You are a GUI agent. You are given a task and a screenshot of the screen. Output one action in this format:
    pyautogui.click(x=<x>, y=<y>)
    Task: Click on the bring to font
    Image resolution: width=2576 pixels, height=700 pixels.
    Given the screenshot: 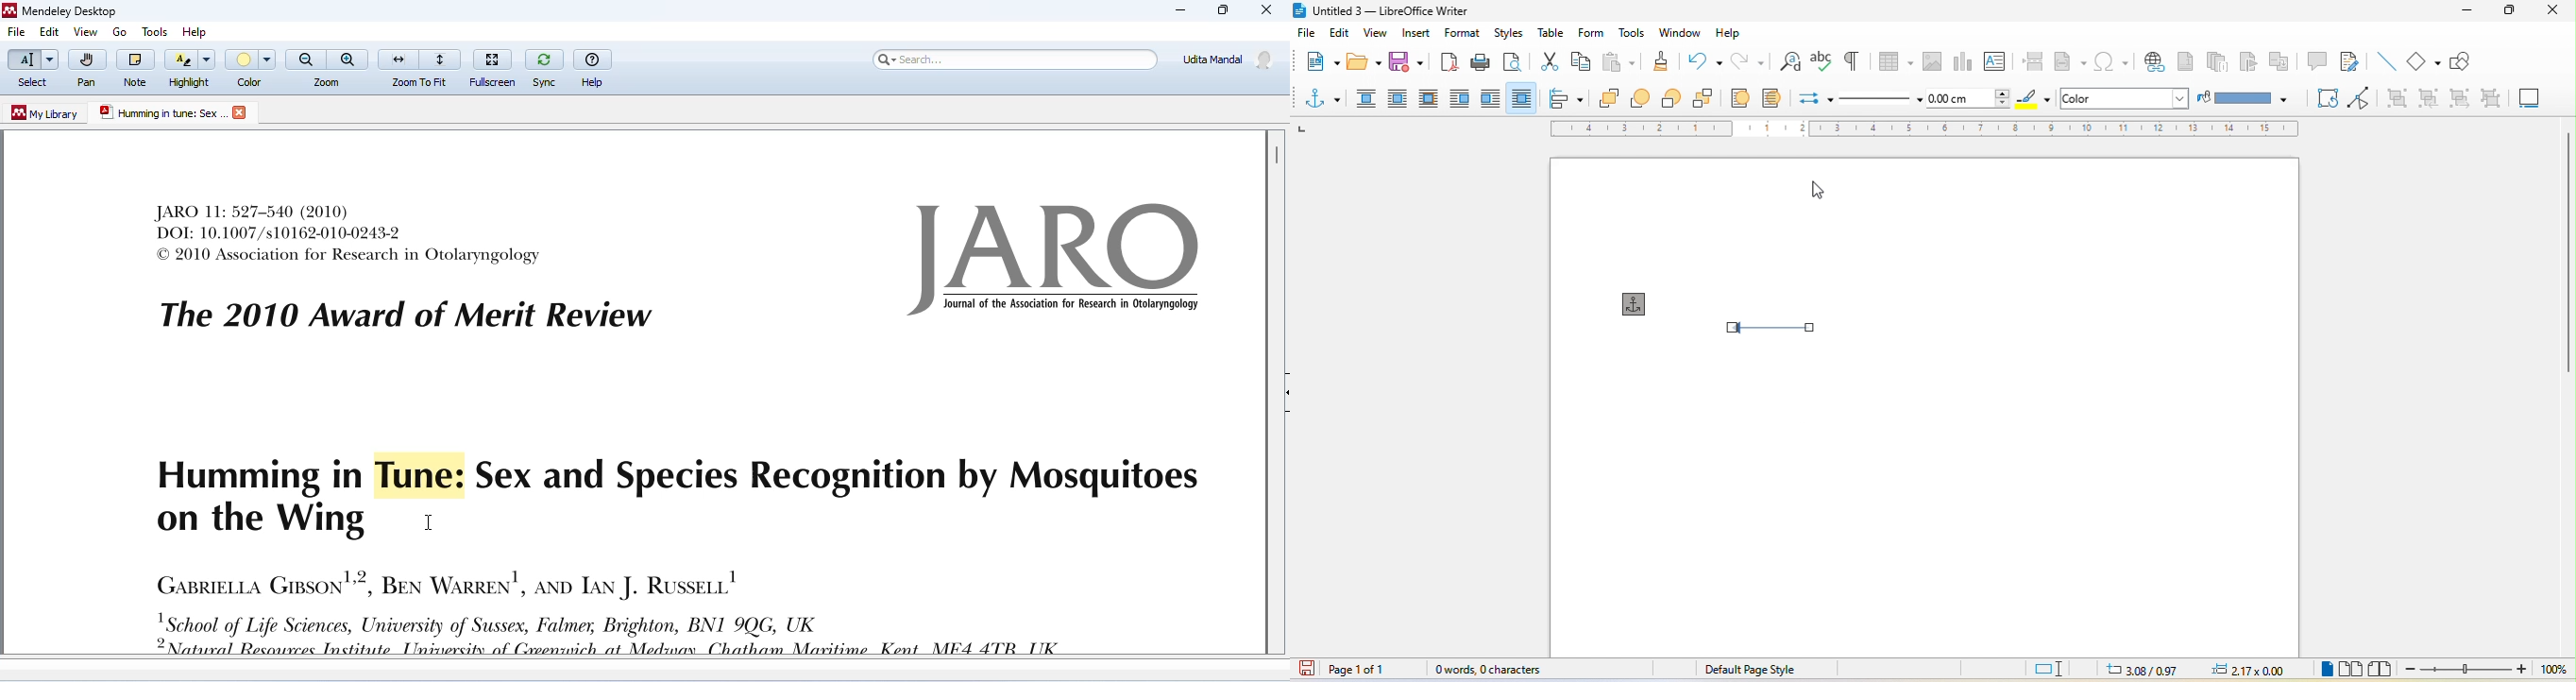 What is the action you would take?
    pyautogui.click(x=1612, y=98)
    